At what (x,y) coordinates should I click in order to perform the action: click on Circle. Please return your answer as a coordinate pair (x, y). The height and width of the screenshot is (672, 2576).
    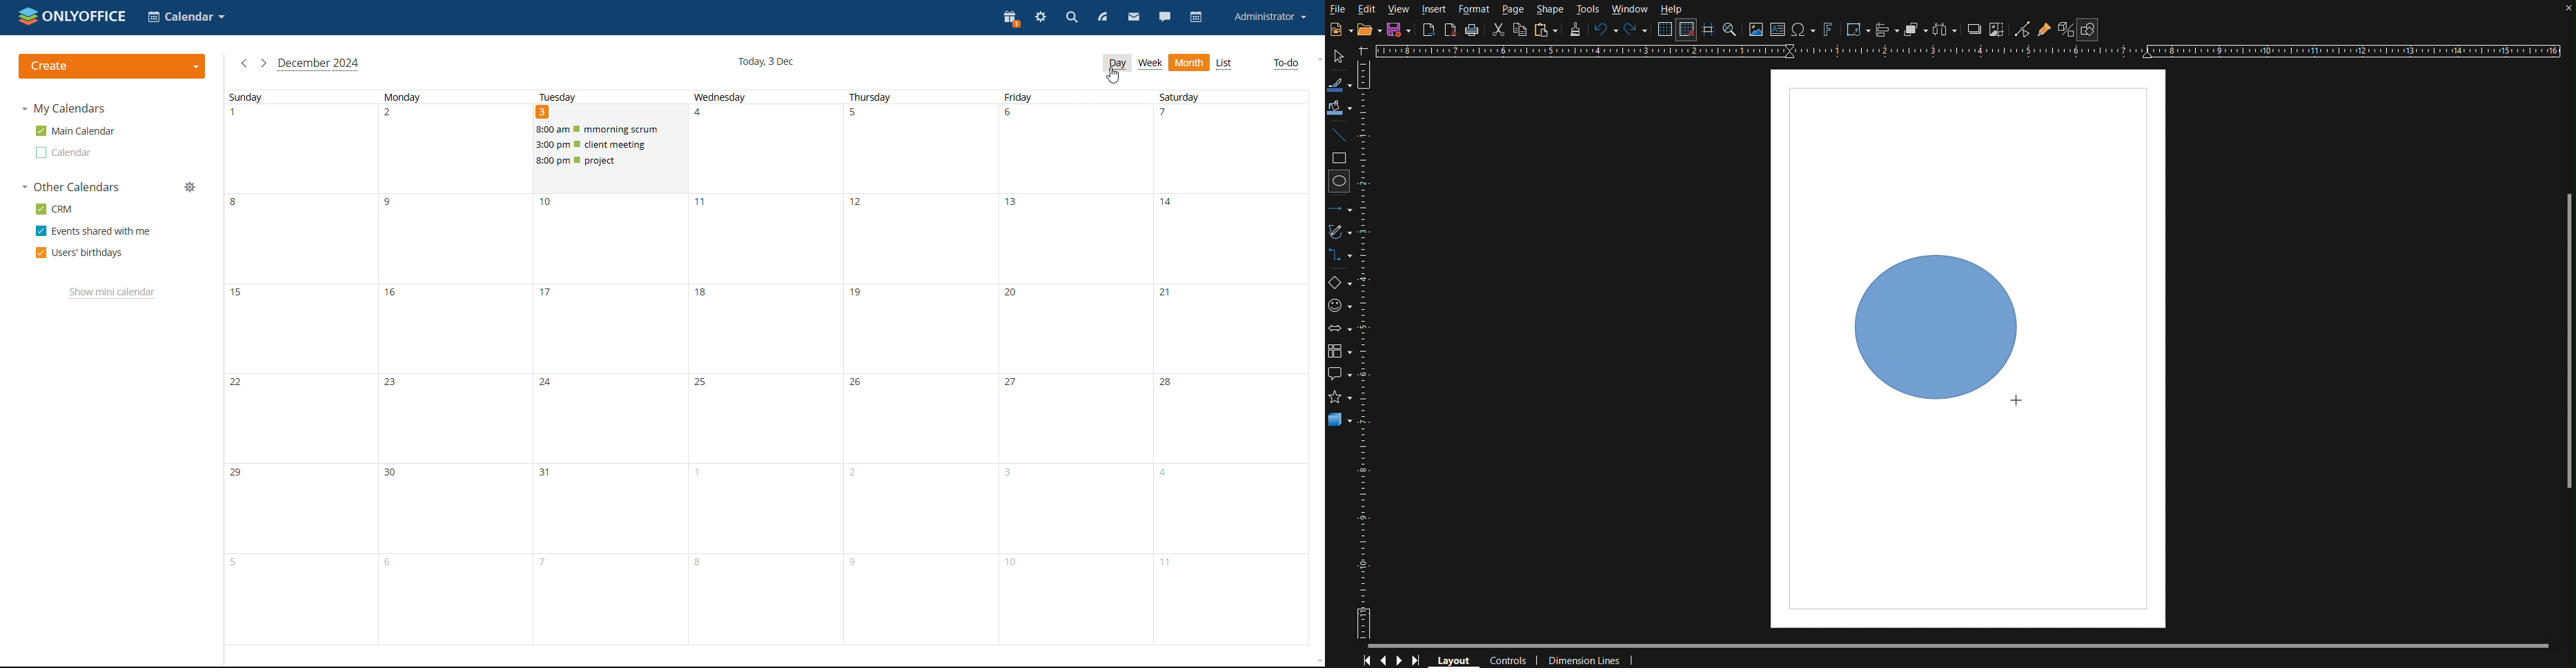
    Looking at the image, I should click on (1341, 184).